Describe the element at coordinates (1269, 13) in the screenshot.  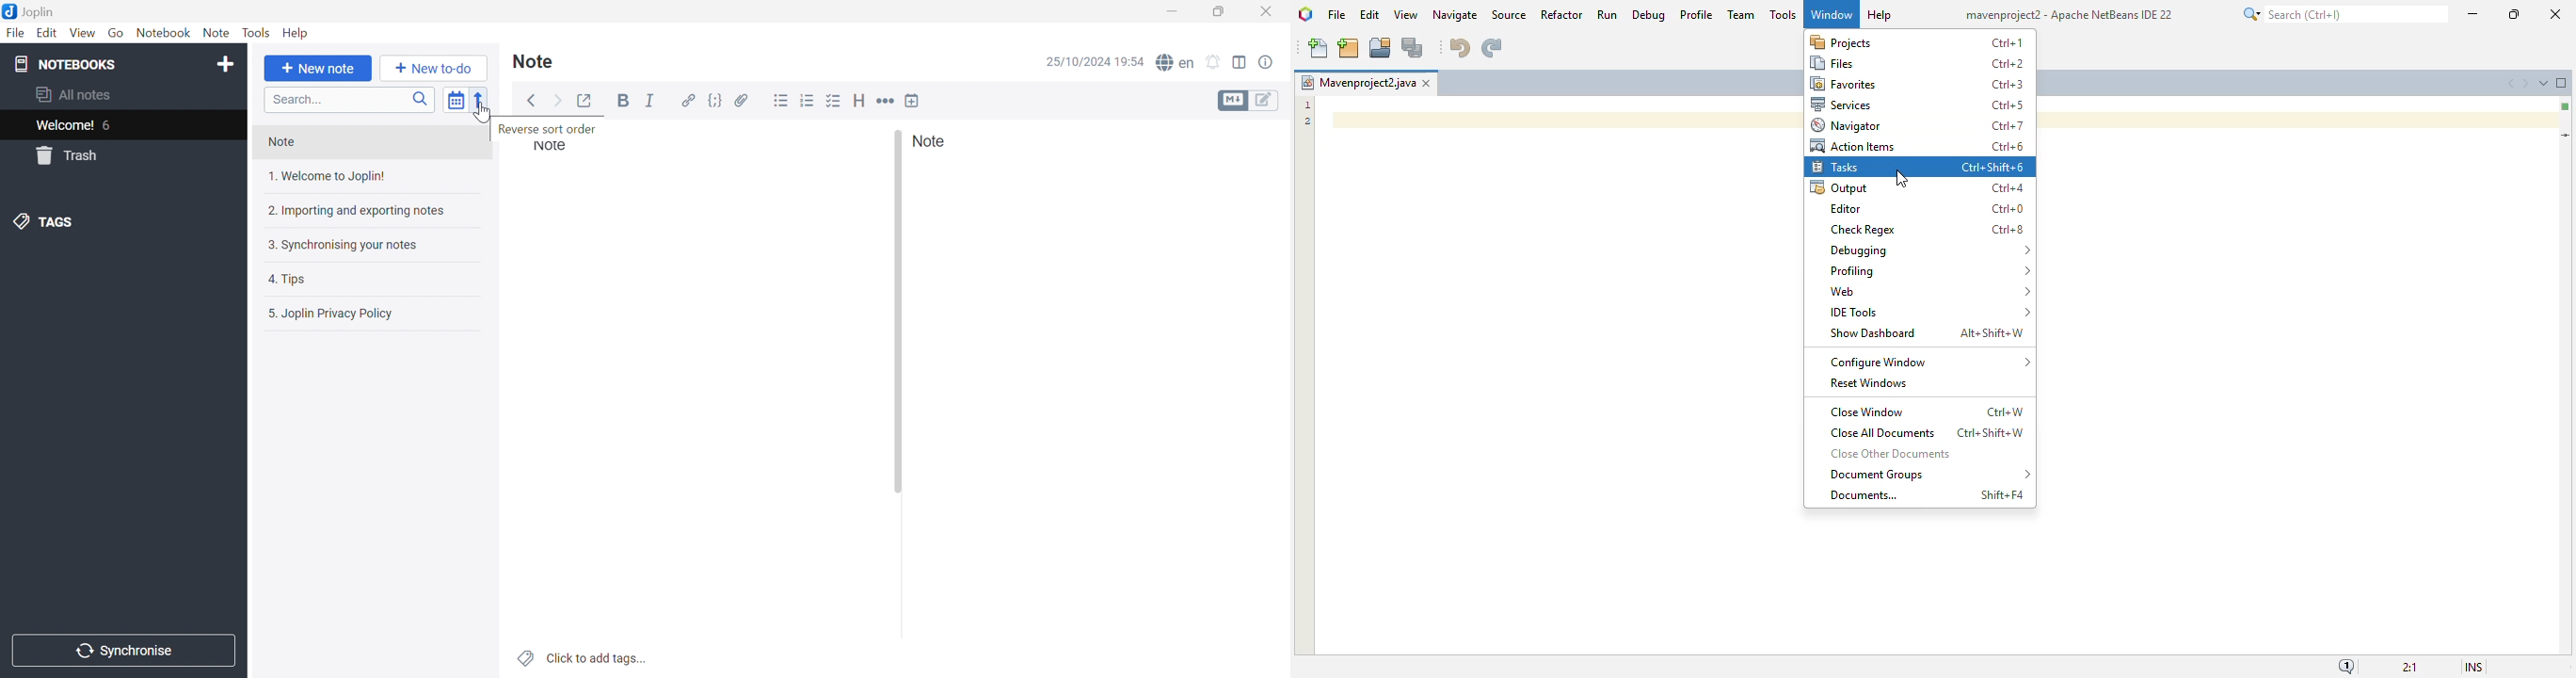
I see `Close` at that location.